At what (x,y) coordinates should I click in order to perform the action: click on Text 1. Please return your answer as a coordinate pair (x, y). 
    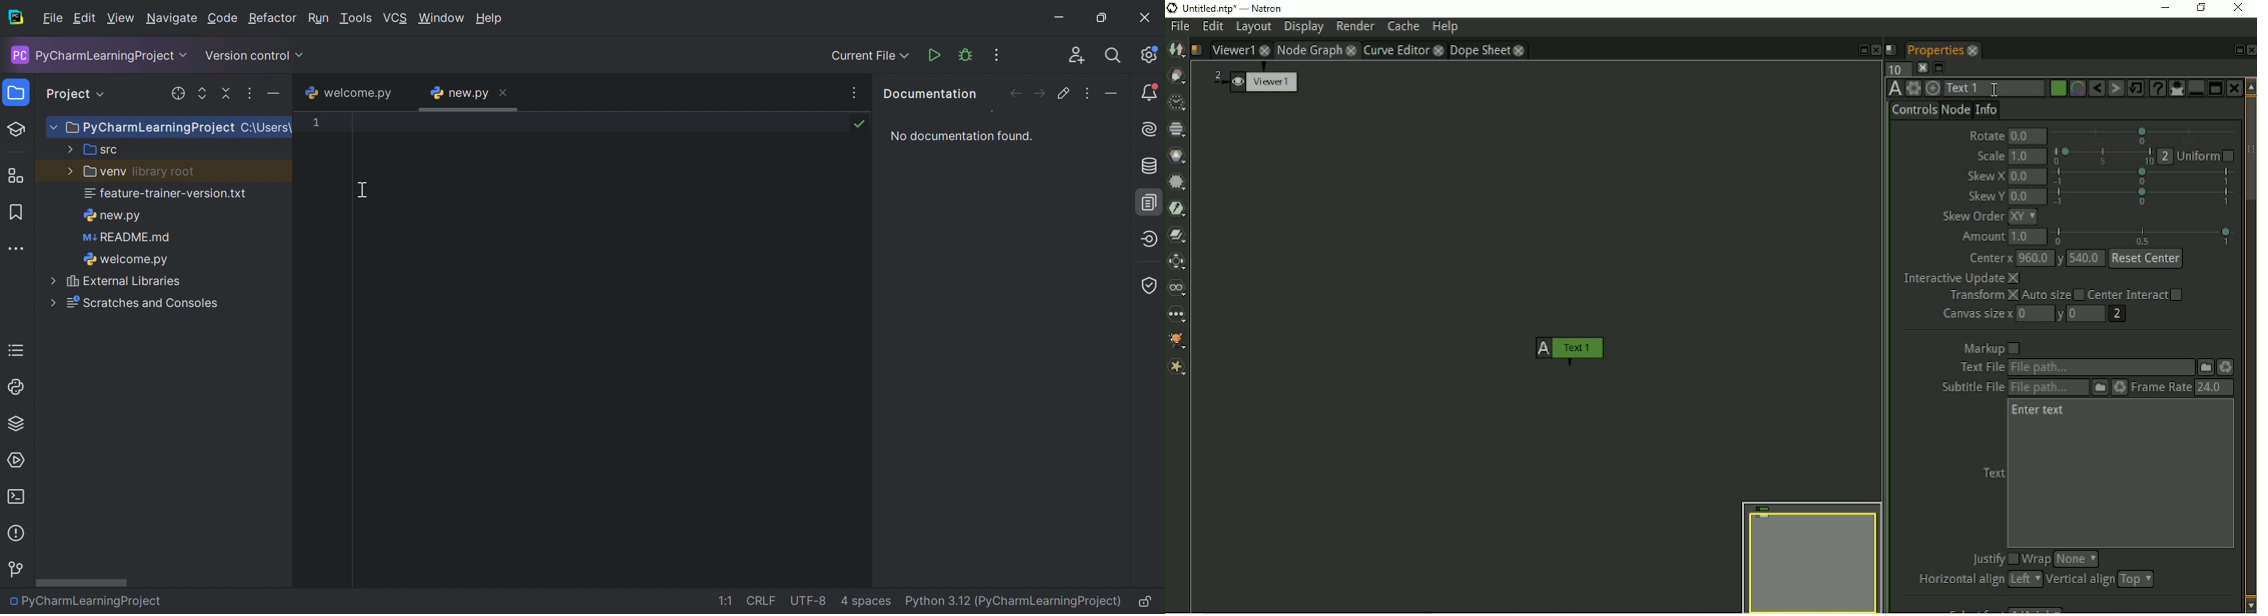
    Looking at the image, I should click on (1572, 348).